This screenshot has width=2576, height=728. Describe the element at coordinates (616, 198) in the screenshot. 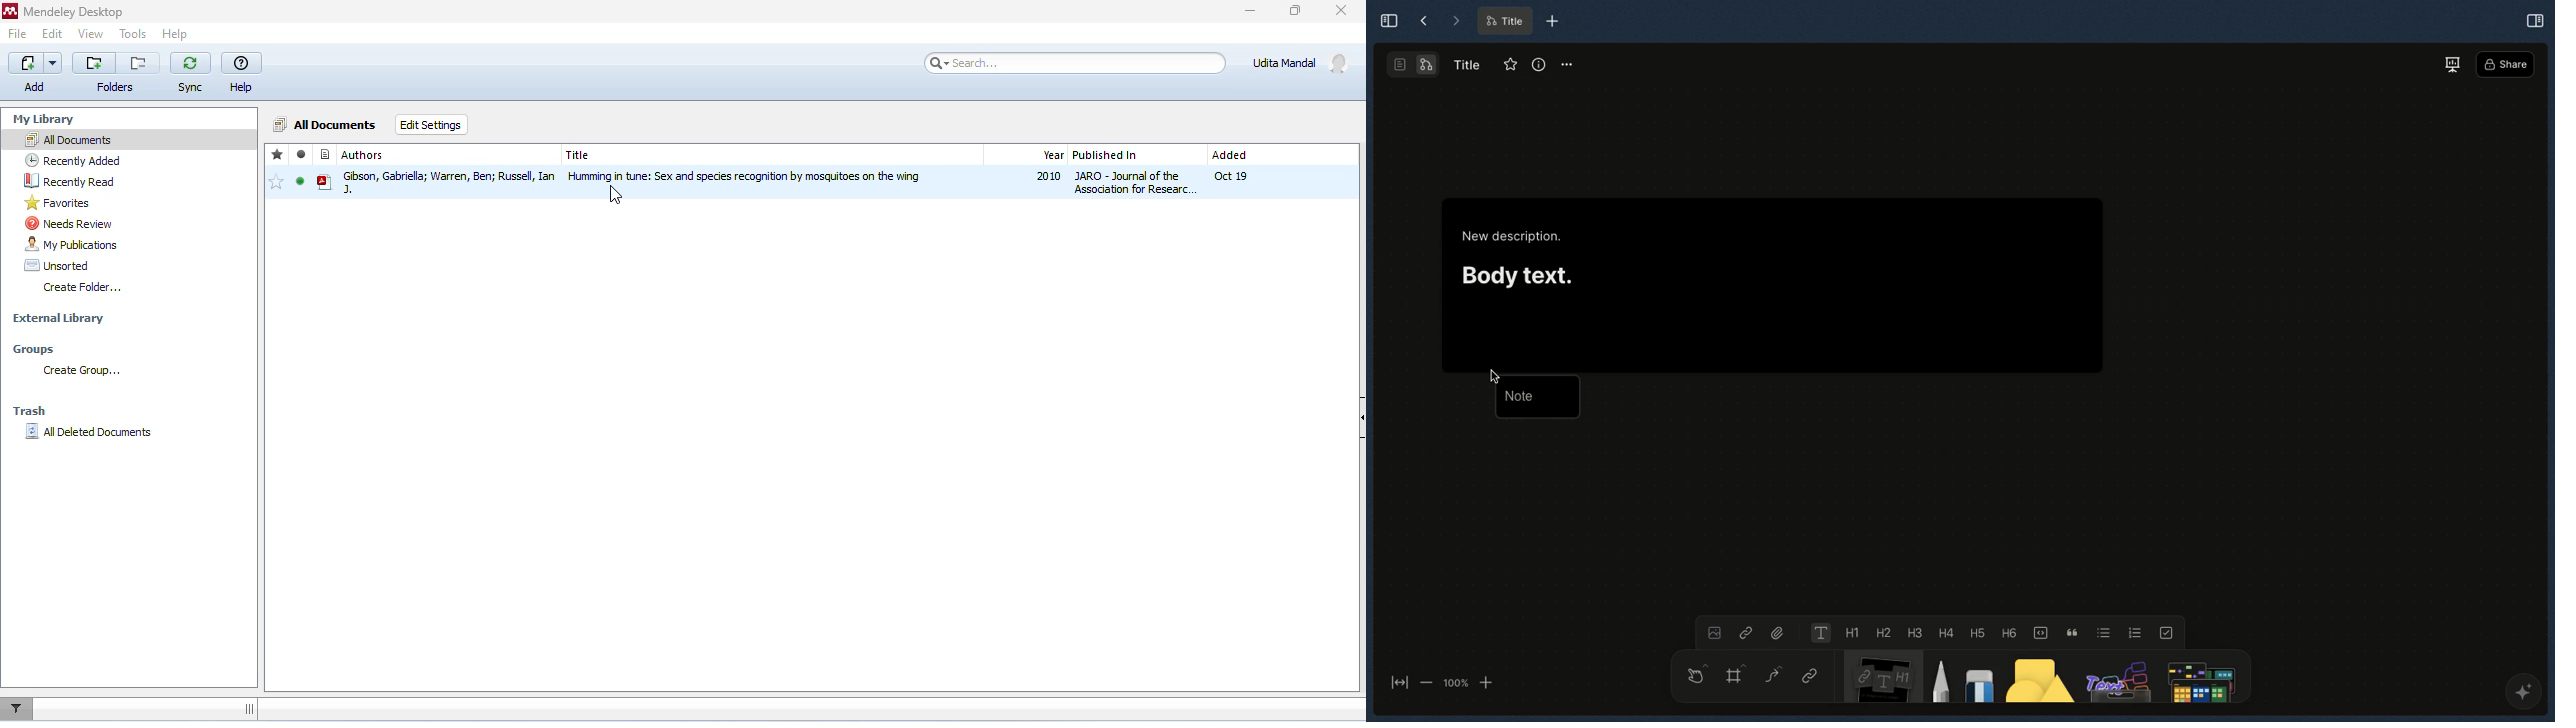

I see `cursor` at that location.